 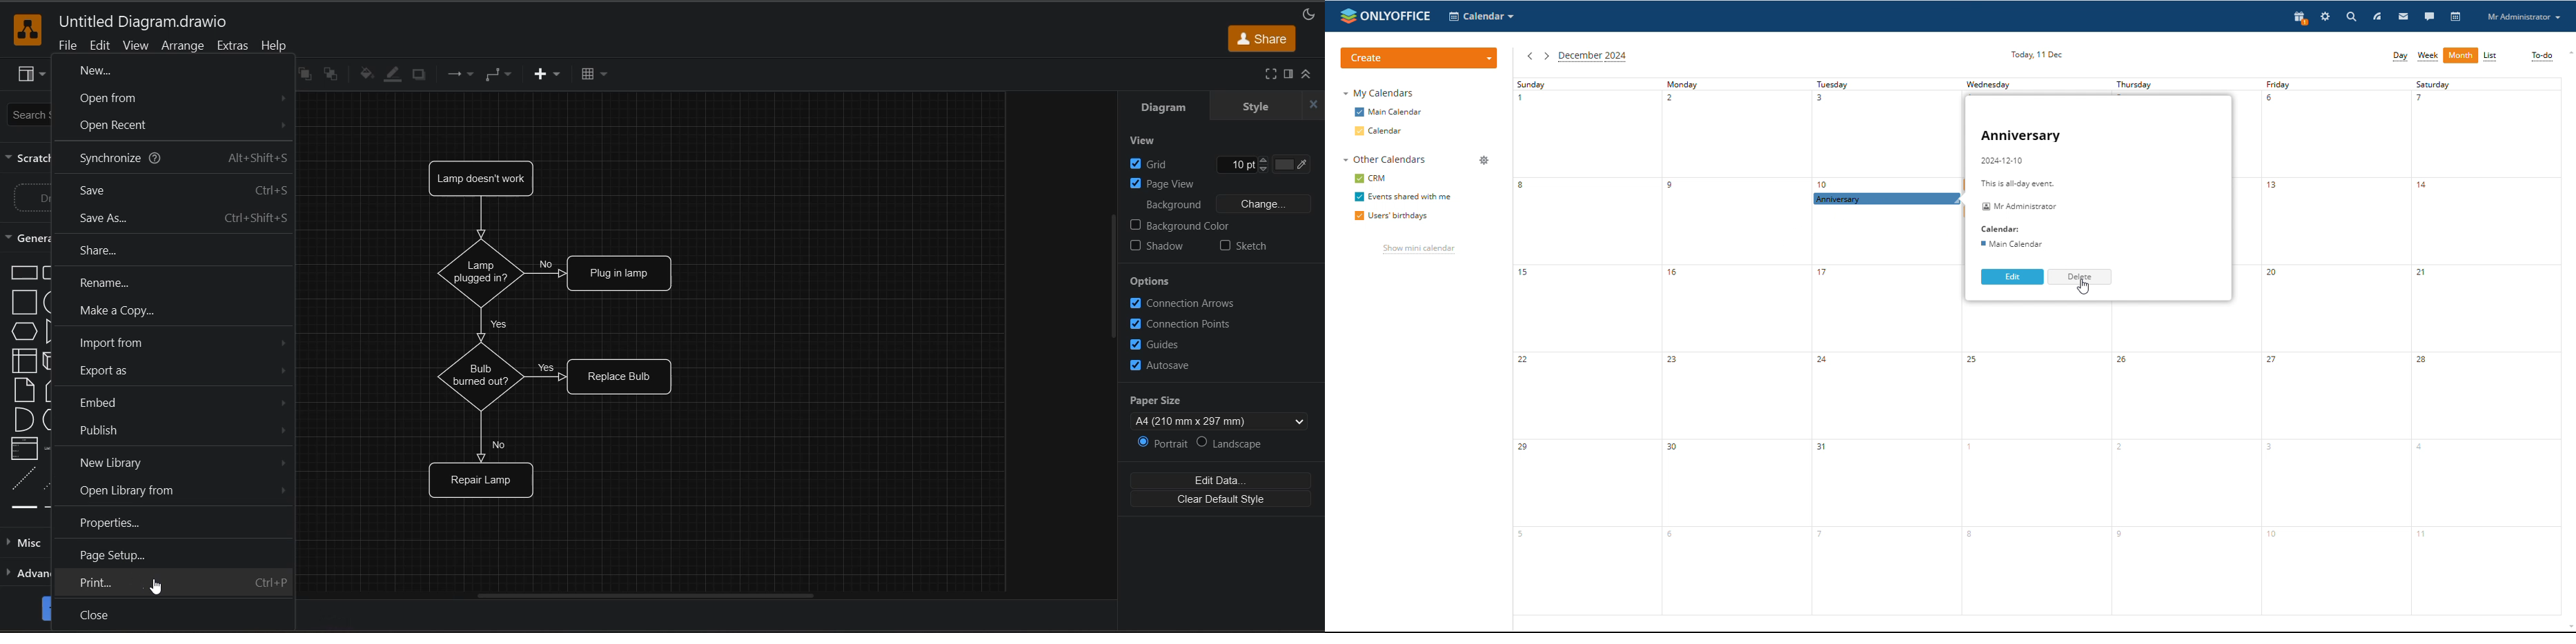 I want to click on help, so click(x=276, y=46).